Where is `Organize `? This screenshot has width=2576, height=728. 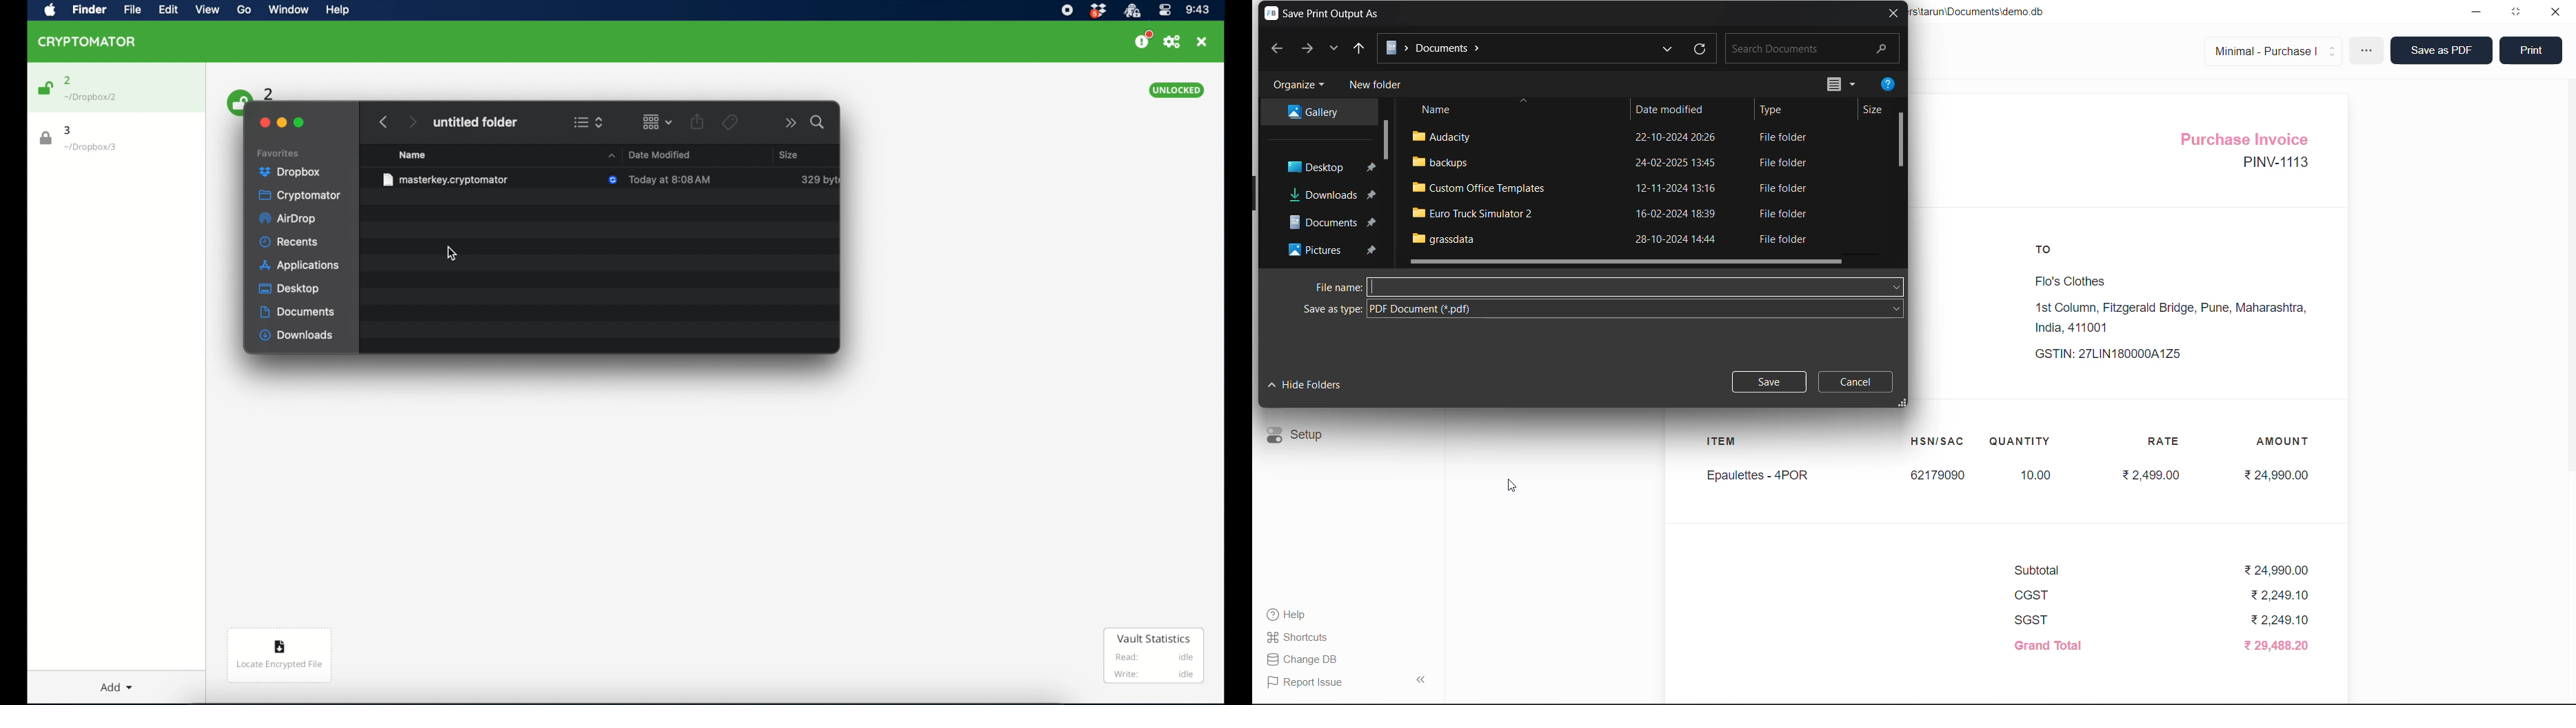 Organize  is located at coordinates (1297, 86).